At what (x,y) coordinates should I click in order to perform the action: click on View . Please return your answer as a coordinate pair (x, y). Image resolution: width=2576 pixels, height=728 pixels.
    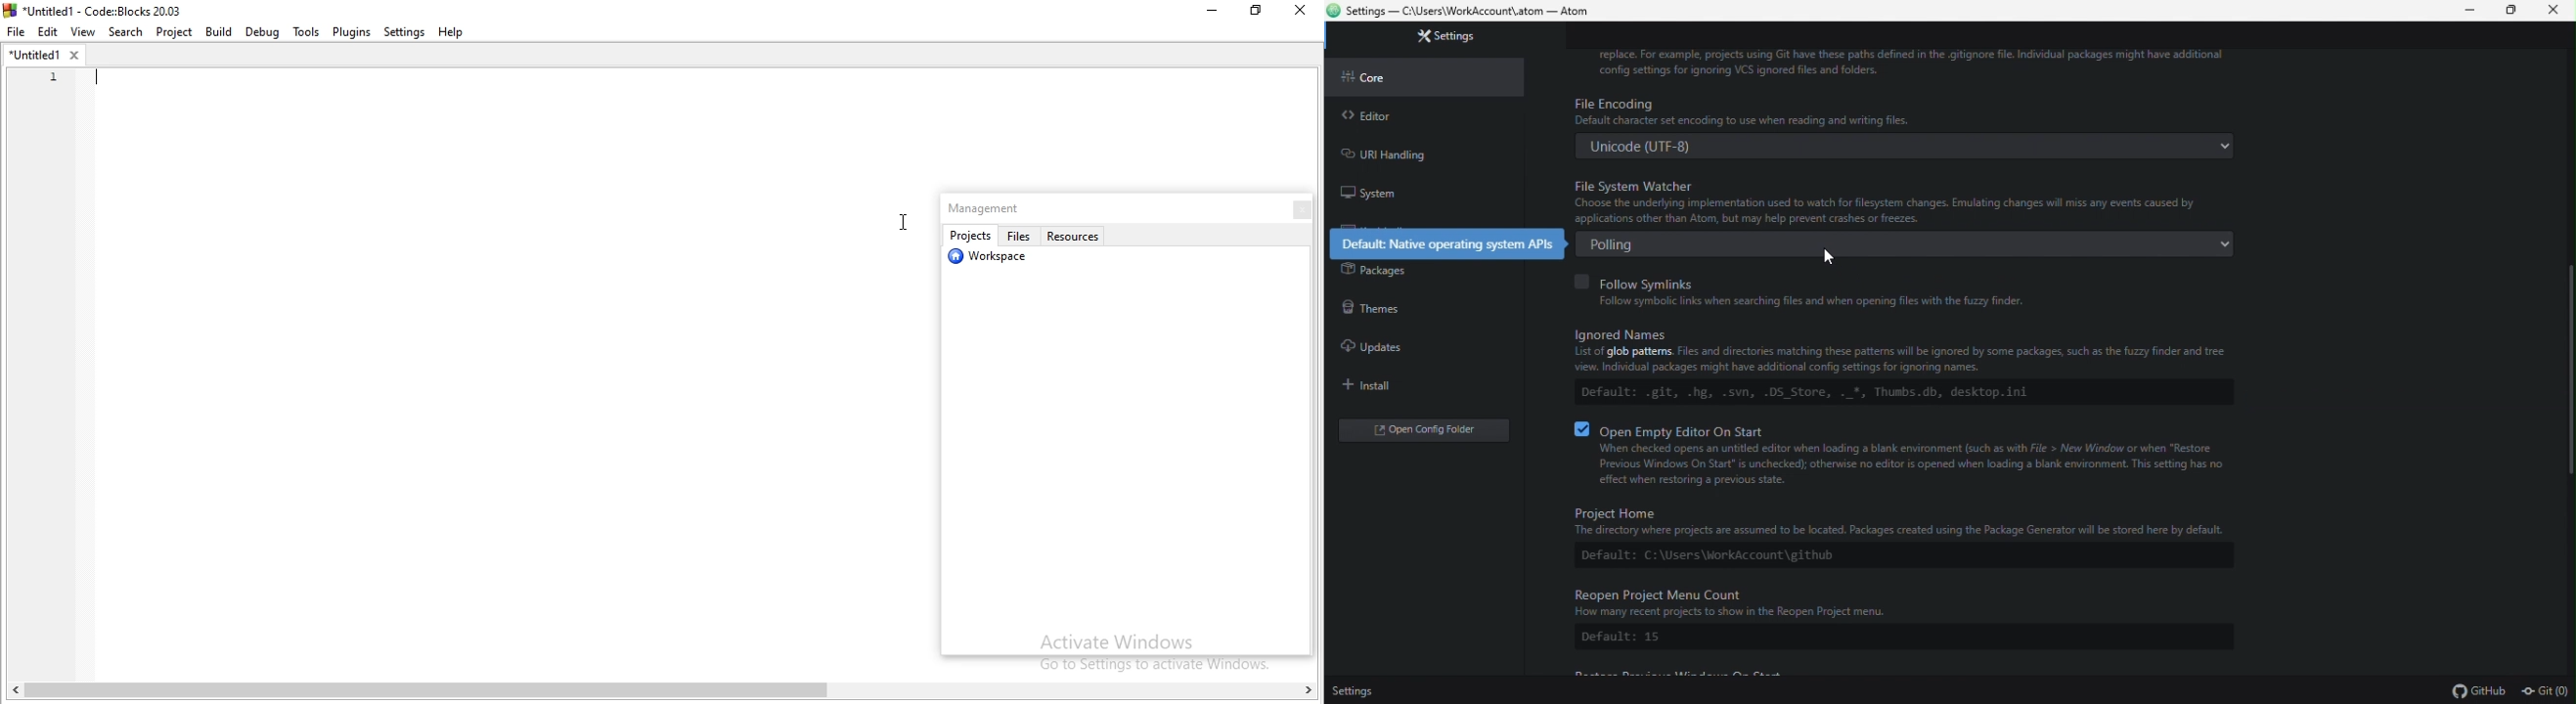
    Looking at the image, I should click on (85, 30).